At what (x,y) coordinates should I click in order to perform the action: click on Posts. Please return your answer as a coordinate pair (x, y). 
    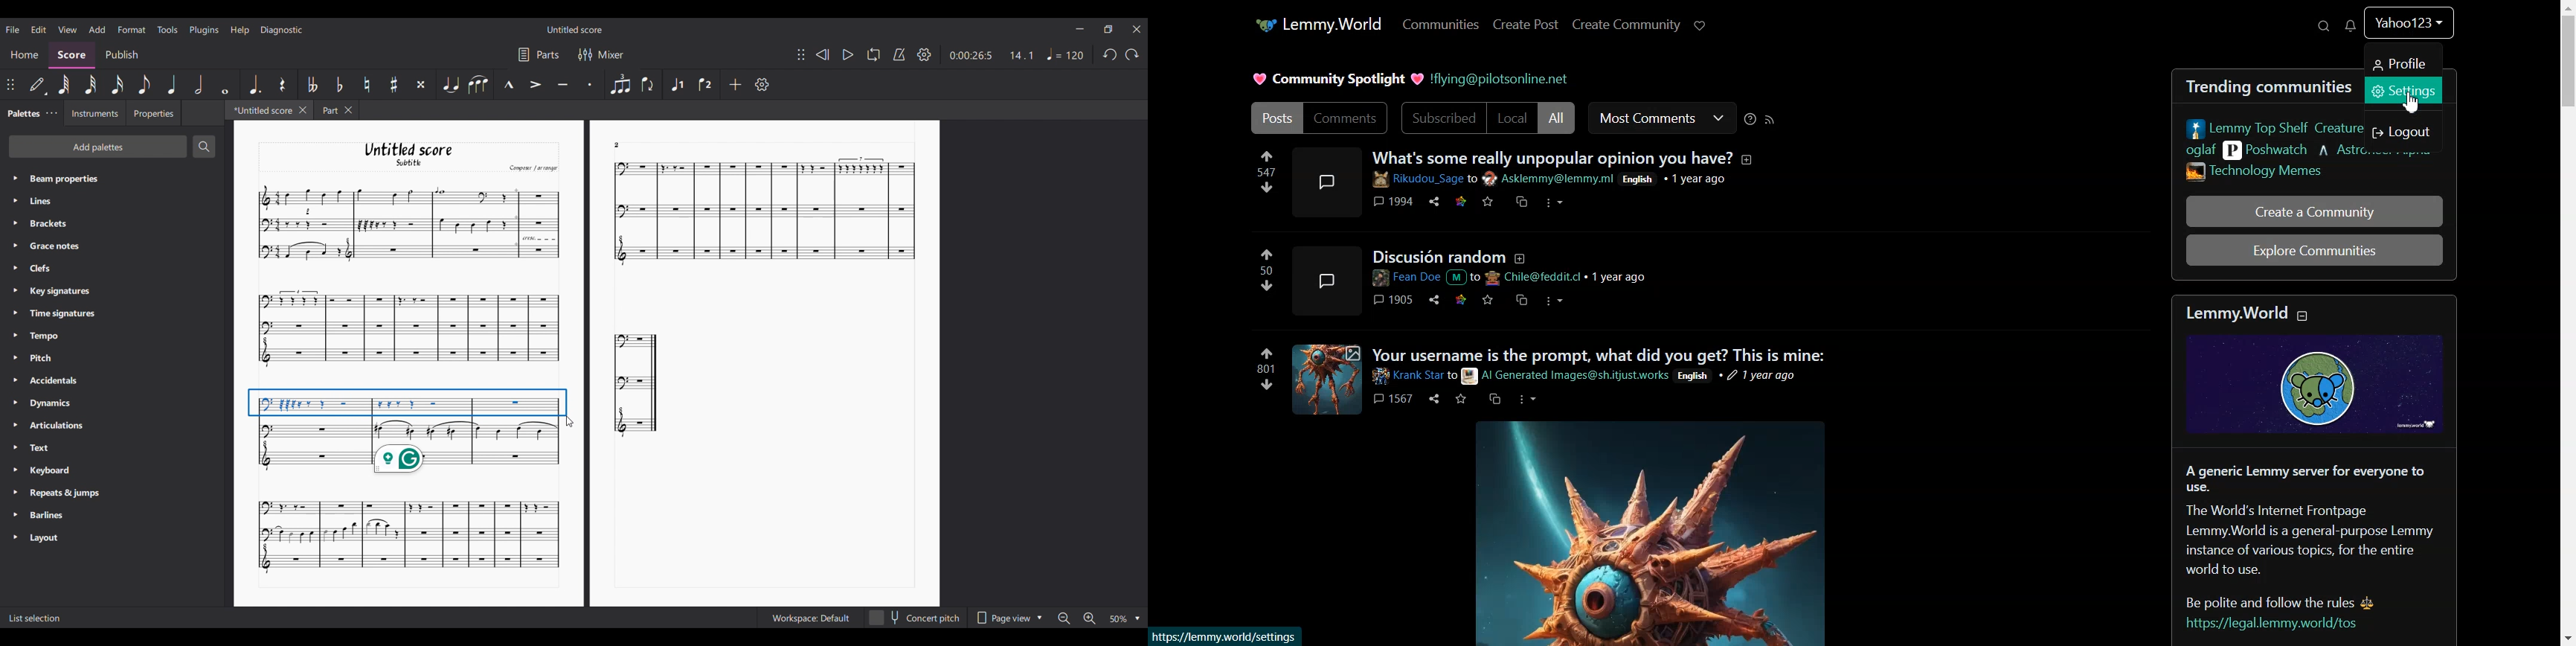
    Looking at the image, I should click on (1274, 118).